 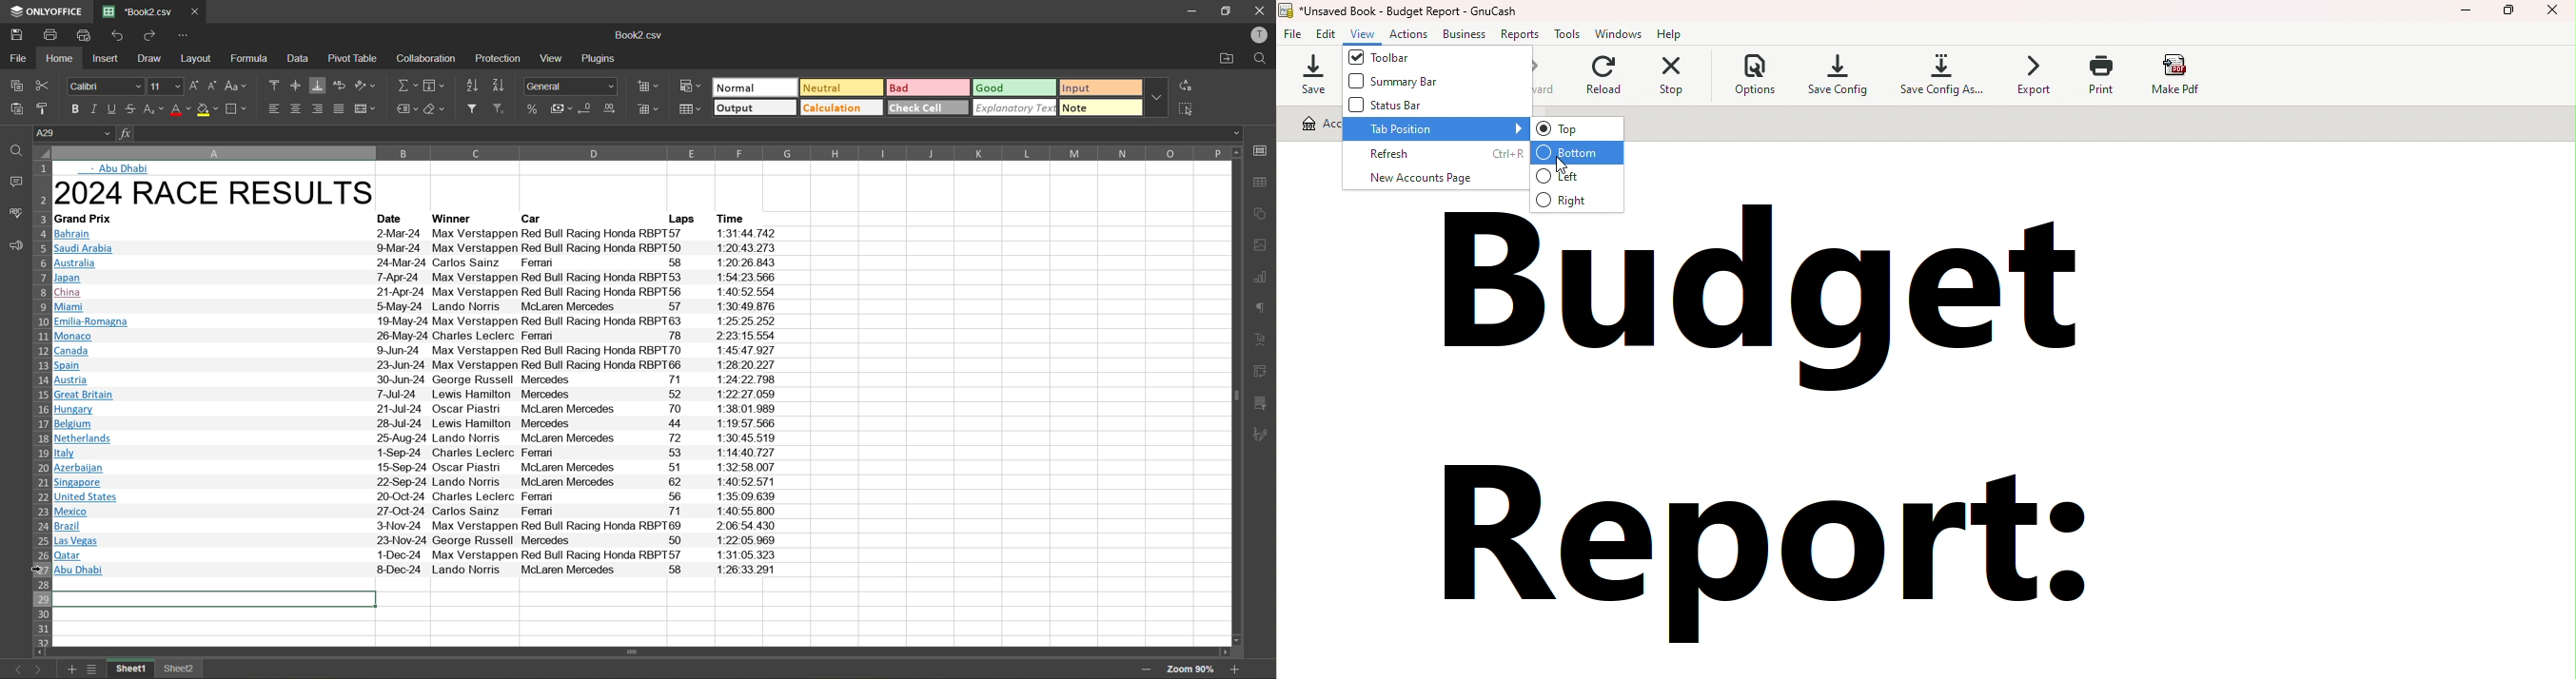 What do you see at coordinates (1419, 107) in the screenshot?
I see `Status bar` at bounding box center [1419, 107].